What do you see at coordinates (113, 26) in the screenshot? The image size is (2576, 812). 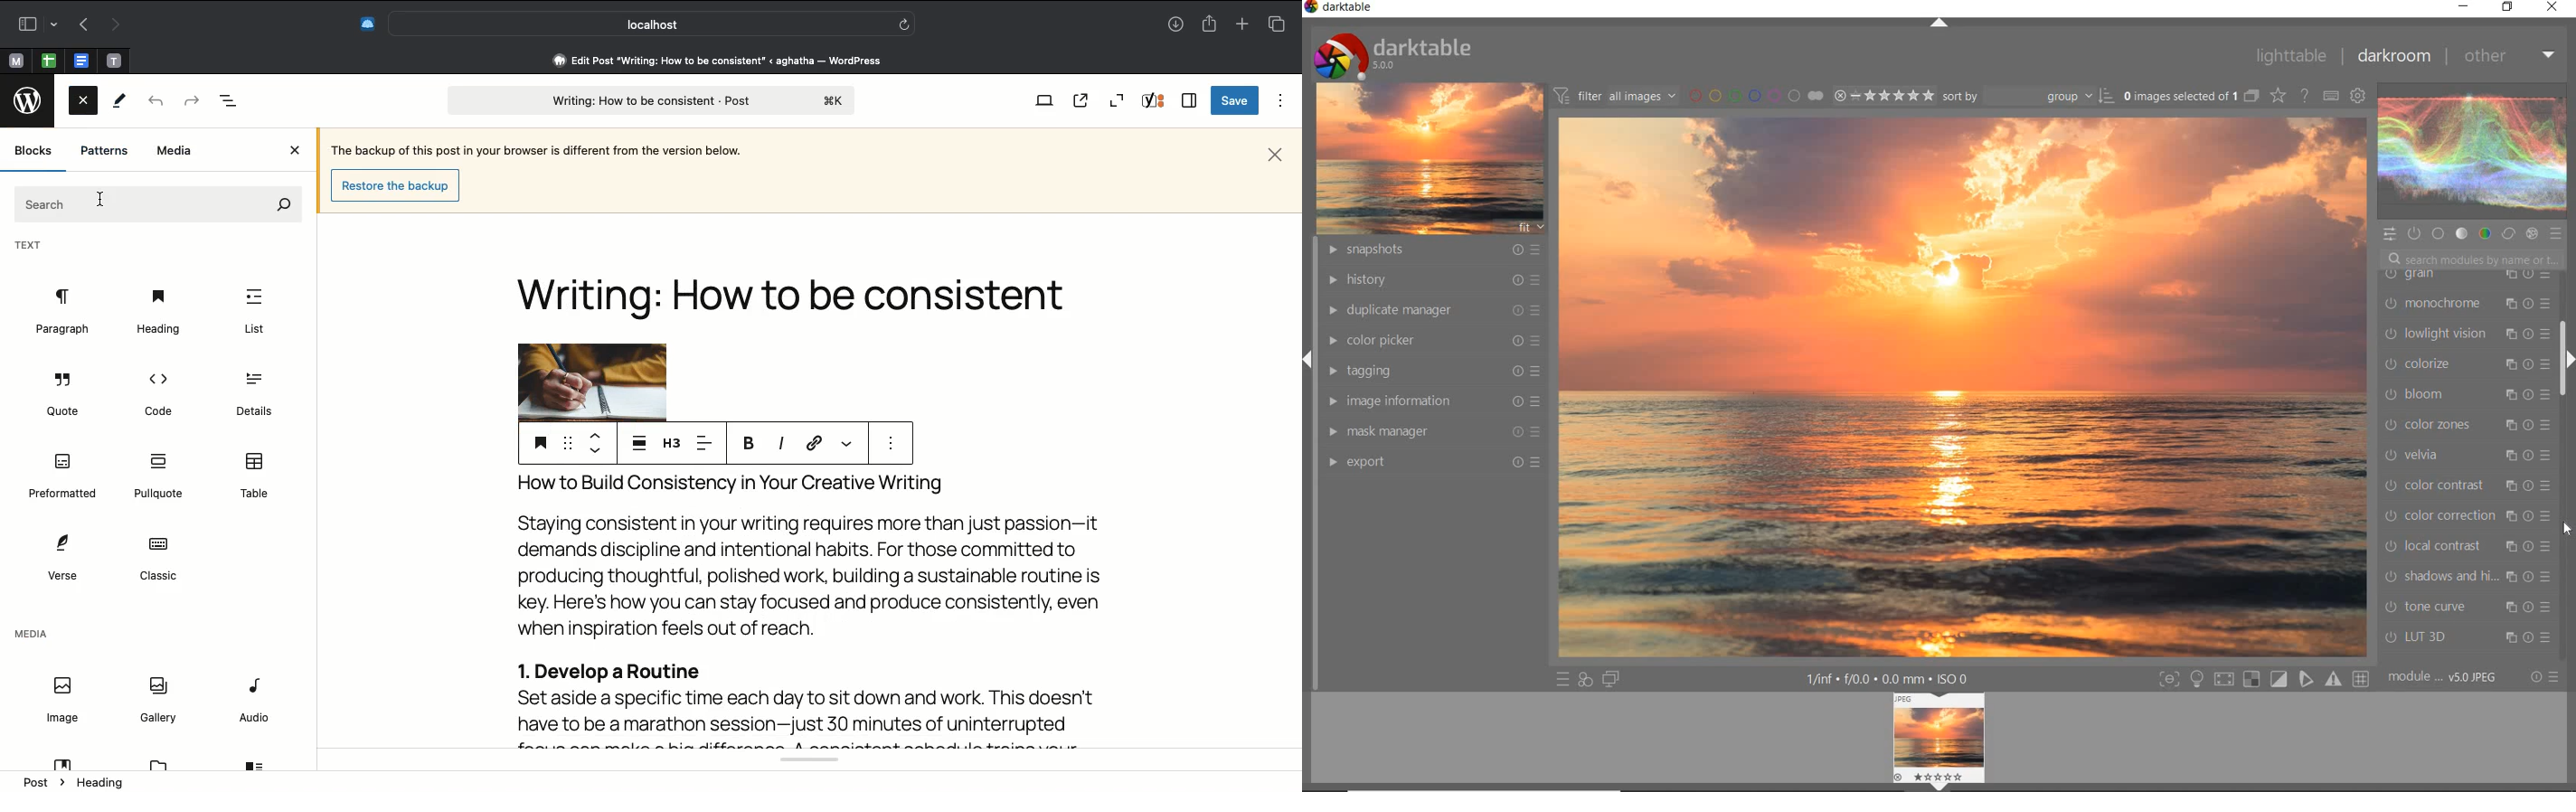 I see `Next page` at bounding box center [113, 26].